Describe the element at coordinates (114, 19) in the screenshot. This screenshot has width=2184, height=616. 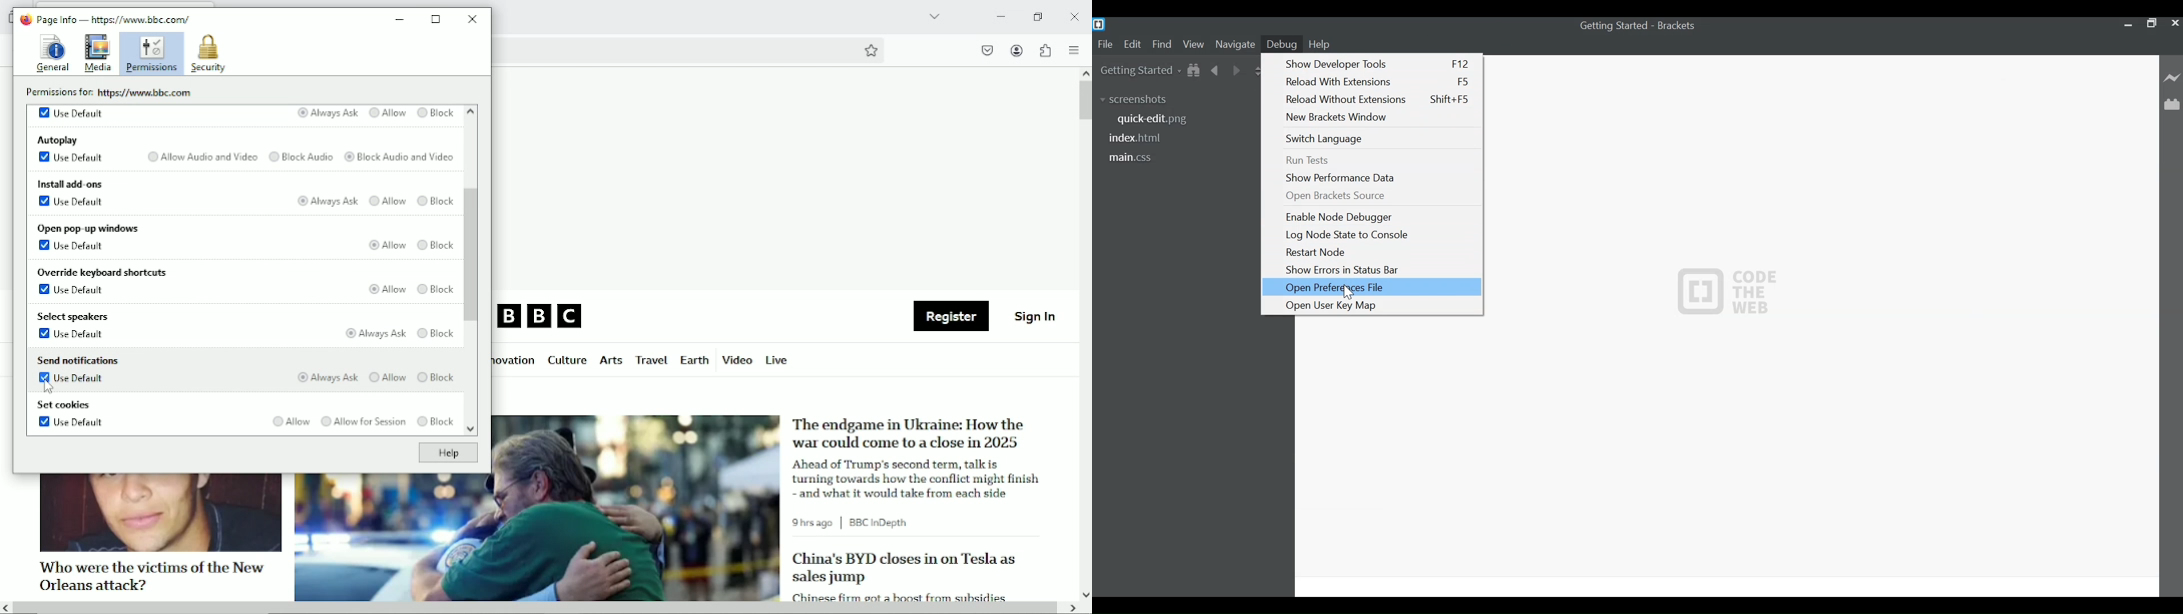
I see `Page Info — https://www.bbe.com/` at that location.